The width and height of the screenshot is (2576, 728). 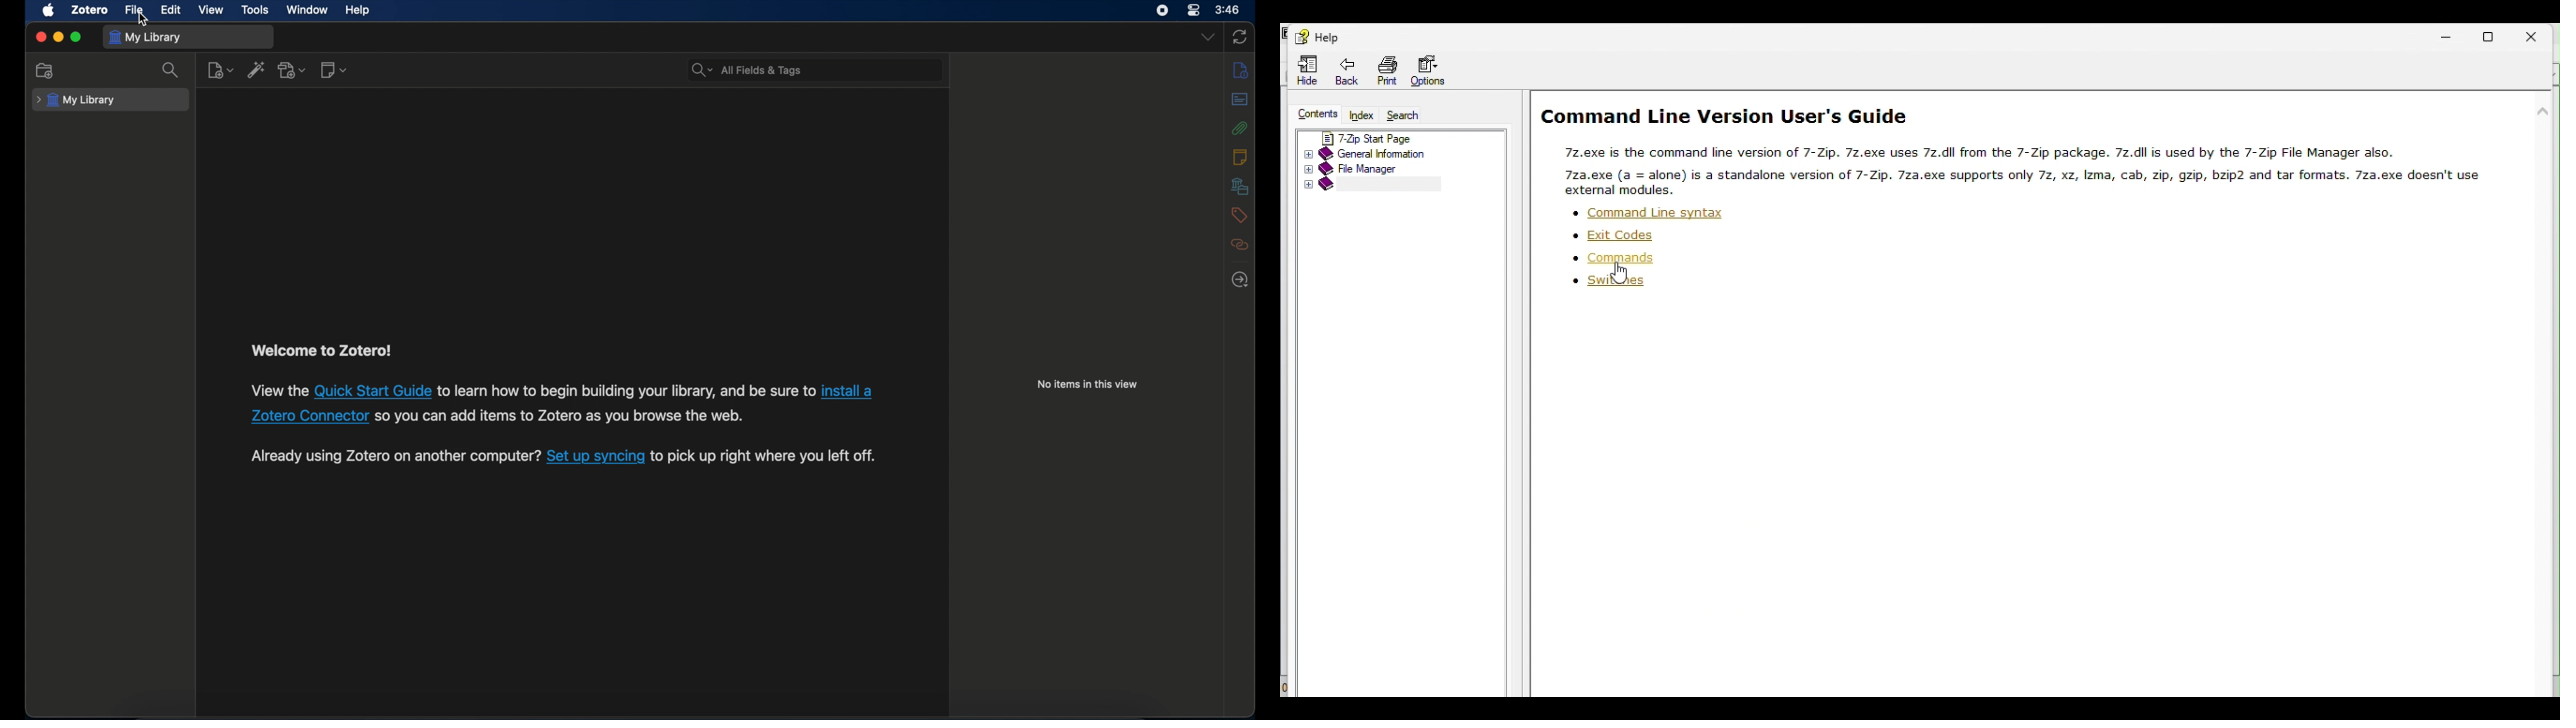 I want to click on zotero, so click(x=91, y=9).